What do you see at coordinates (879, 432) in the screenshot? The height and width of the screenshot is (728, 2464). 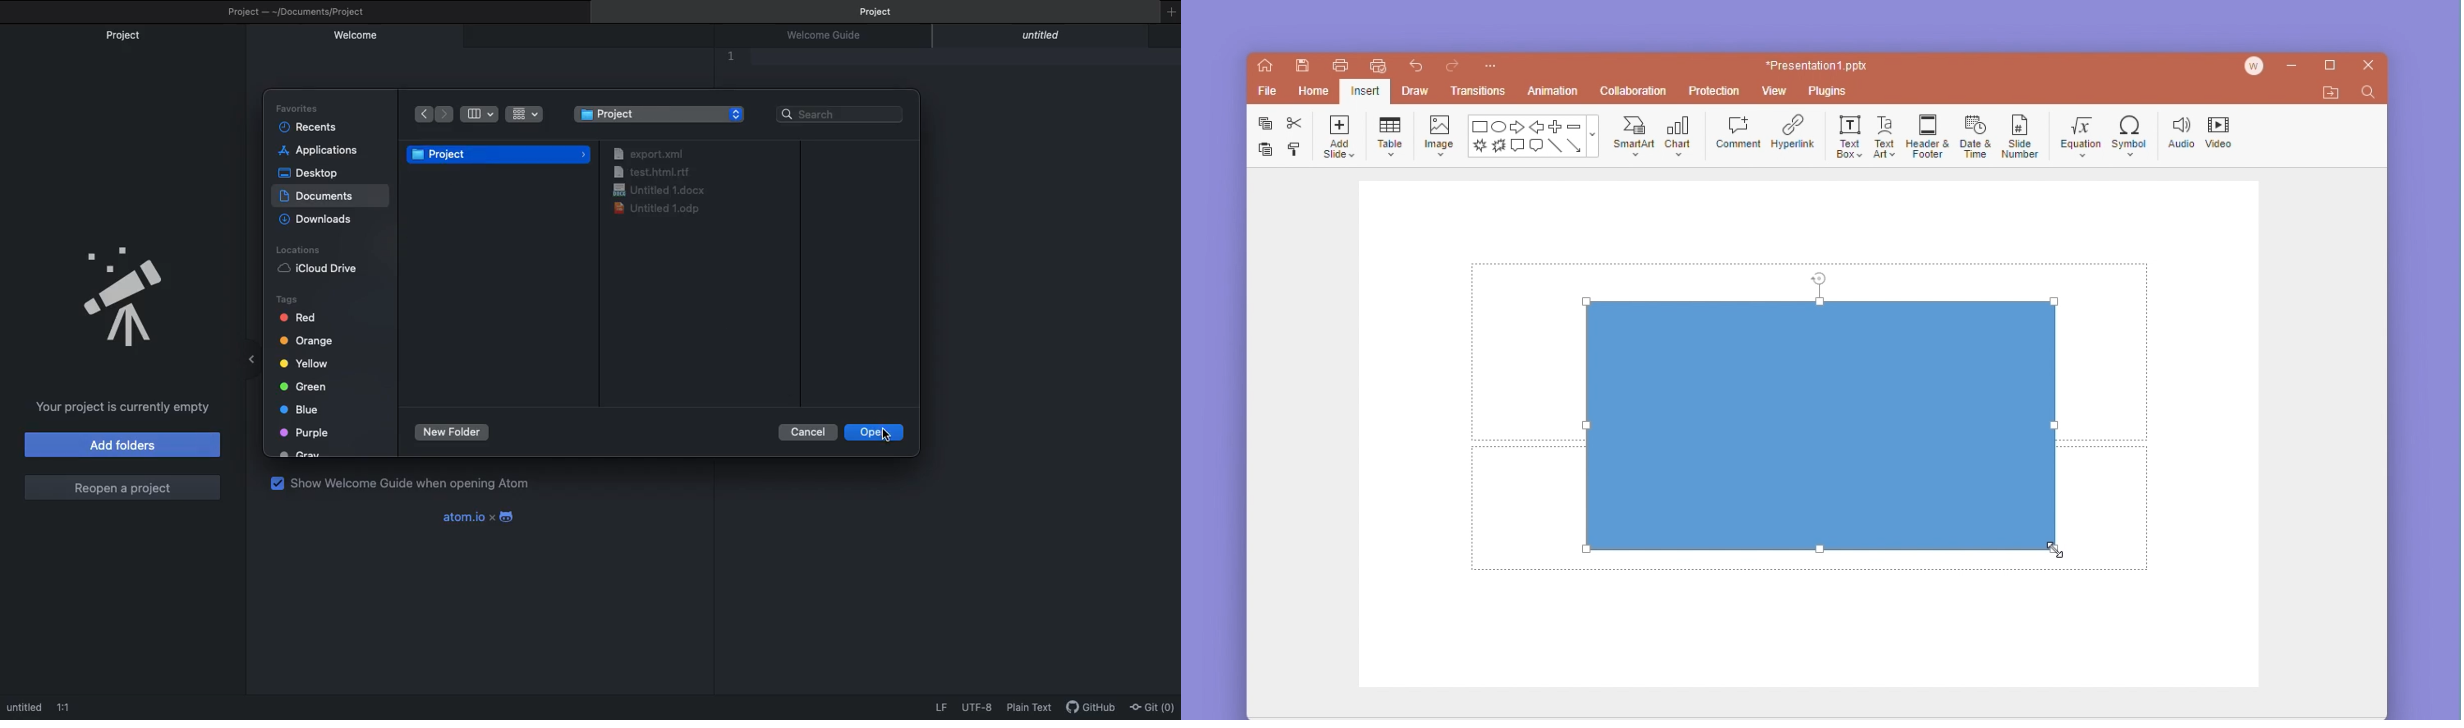 I see `Open` at bounding box center [879, 432].